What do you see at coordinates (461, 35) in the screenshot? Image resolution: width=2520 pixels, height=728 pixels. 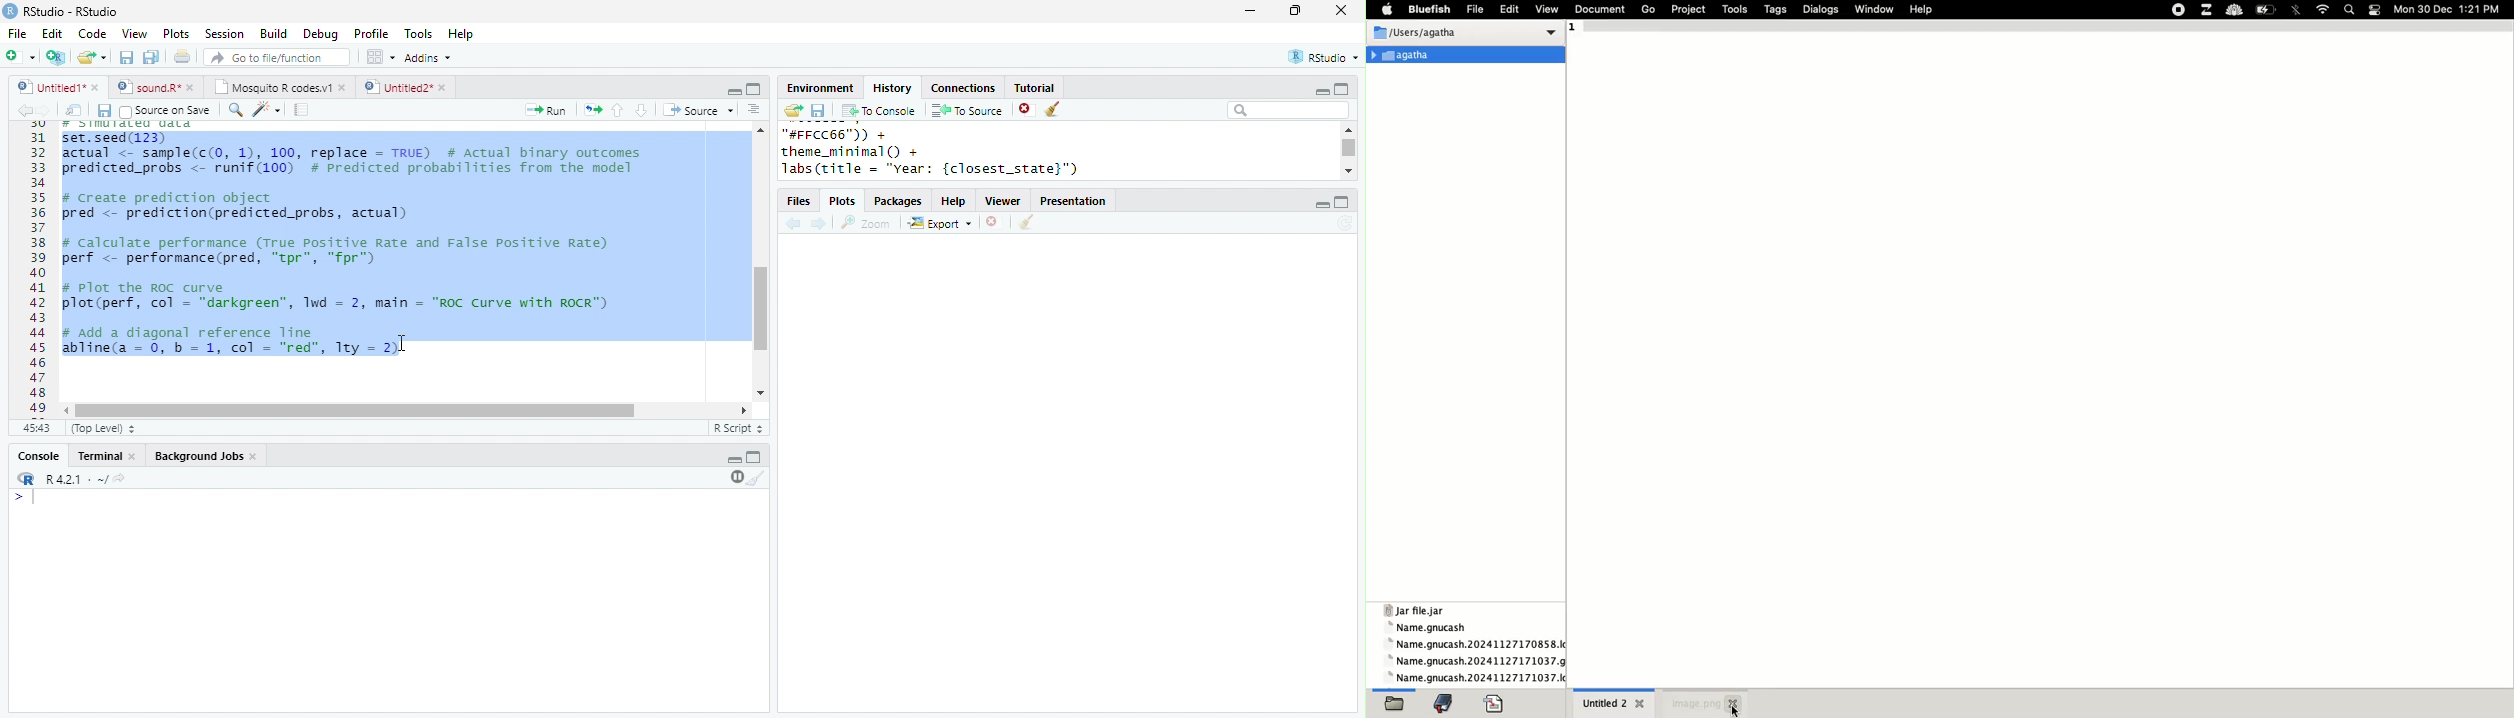 I see `Help` at bounding box center [461, 35].